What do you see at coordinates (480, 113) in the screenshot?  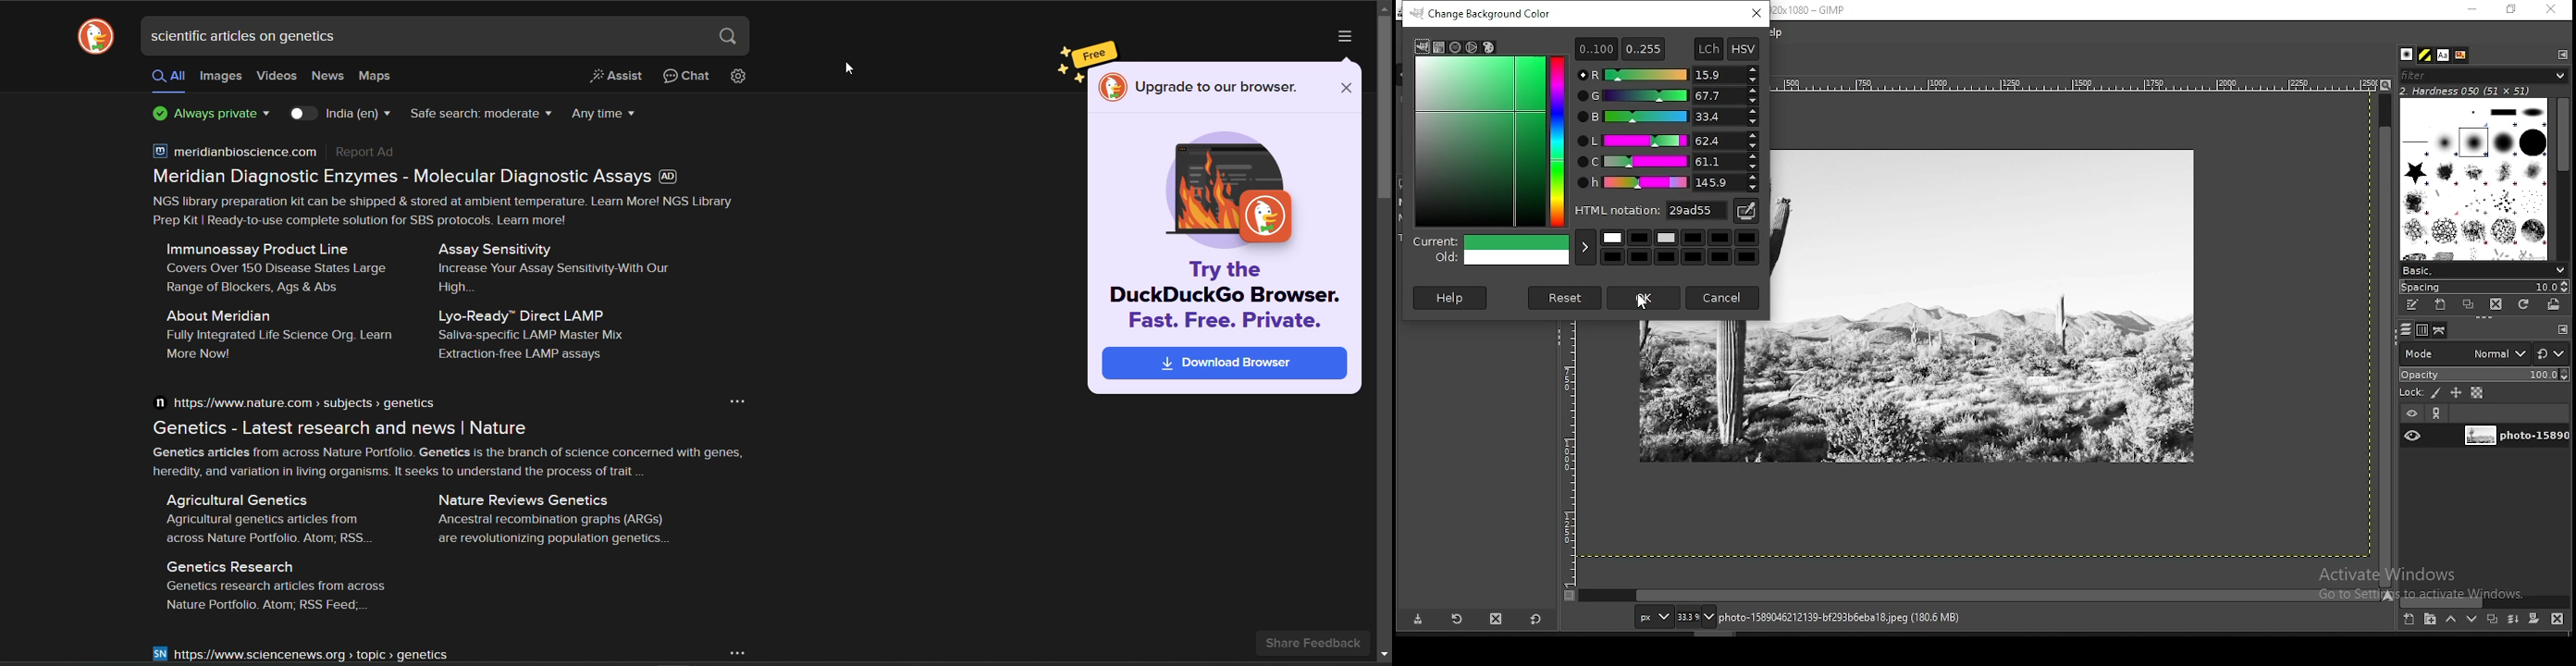 I see `safe search filter` at bounding box center [480, 113].